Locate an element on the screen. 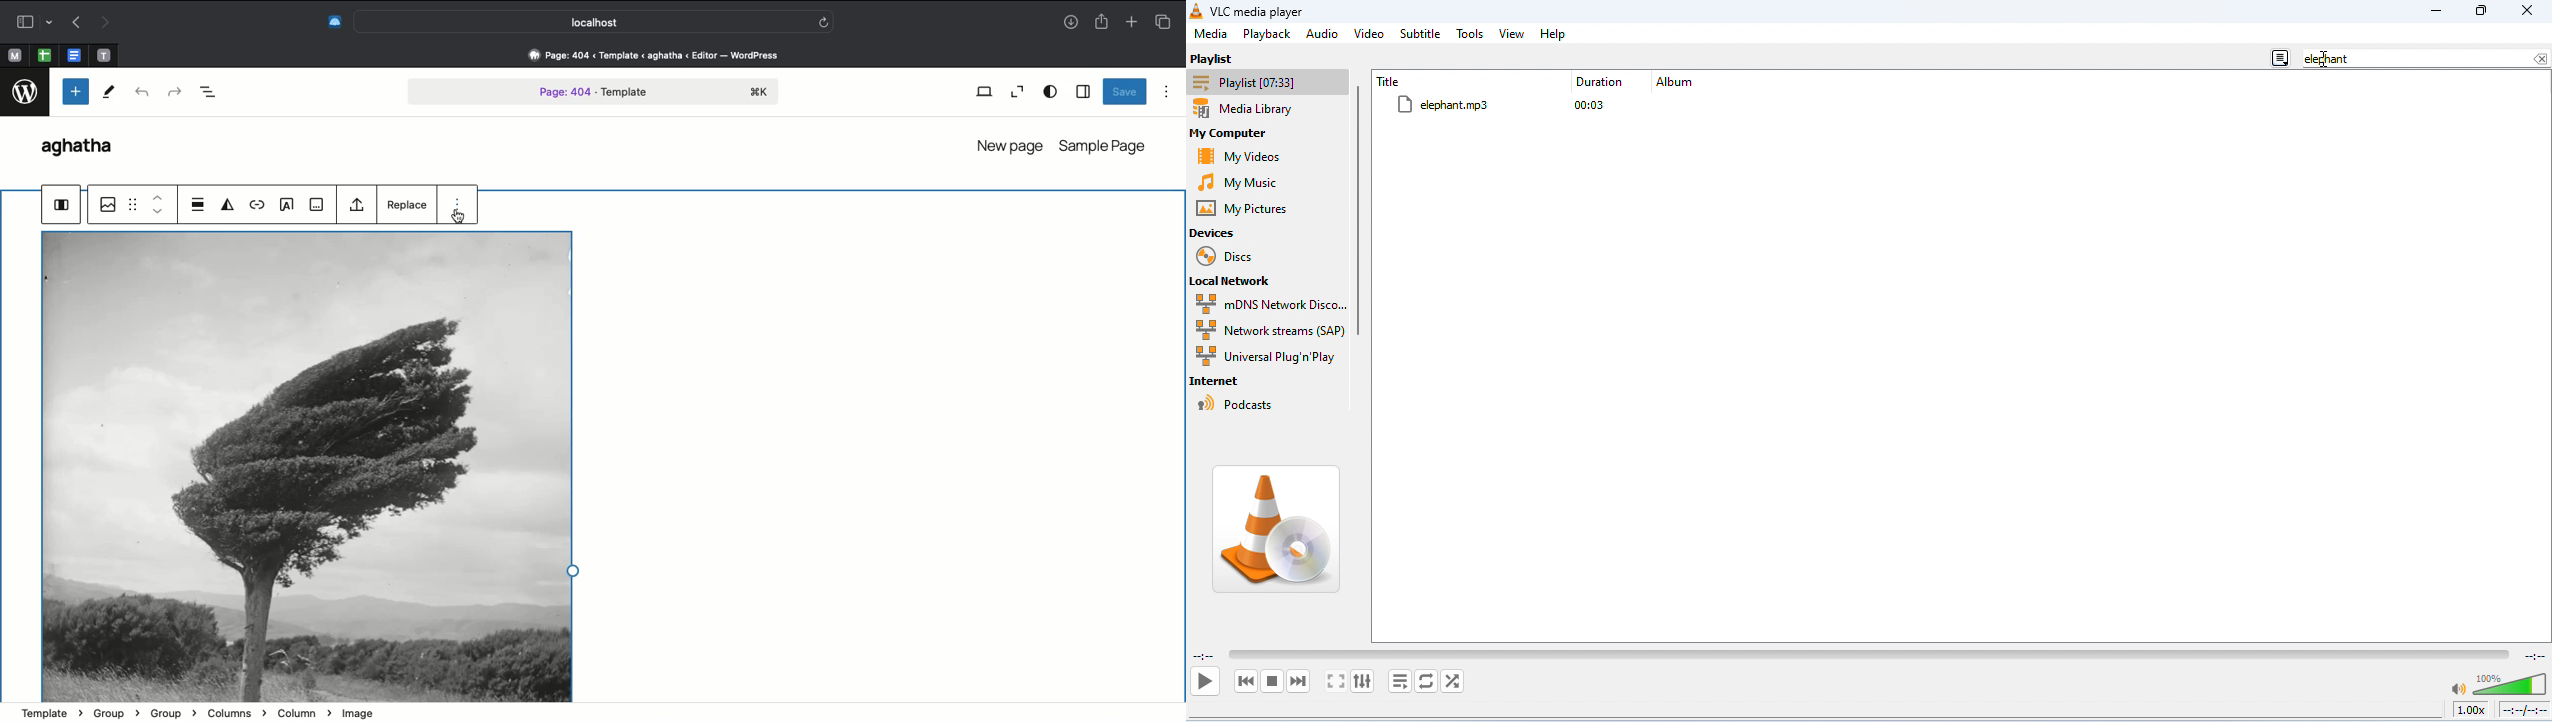 This screenshot has height=728, width=2576. Add new tab is located at coordinates (1132, 19).